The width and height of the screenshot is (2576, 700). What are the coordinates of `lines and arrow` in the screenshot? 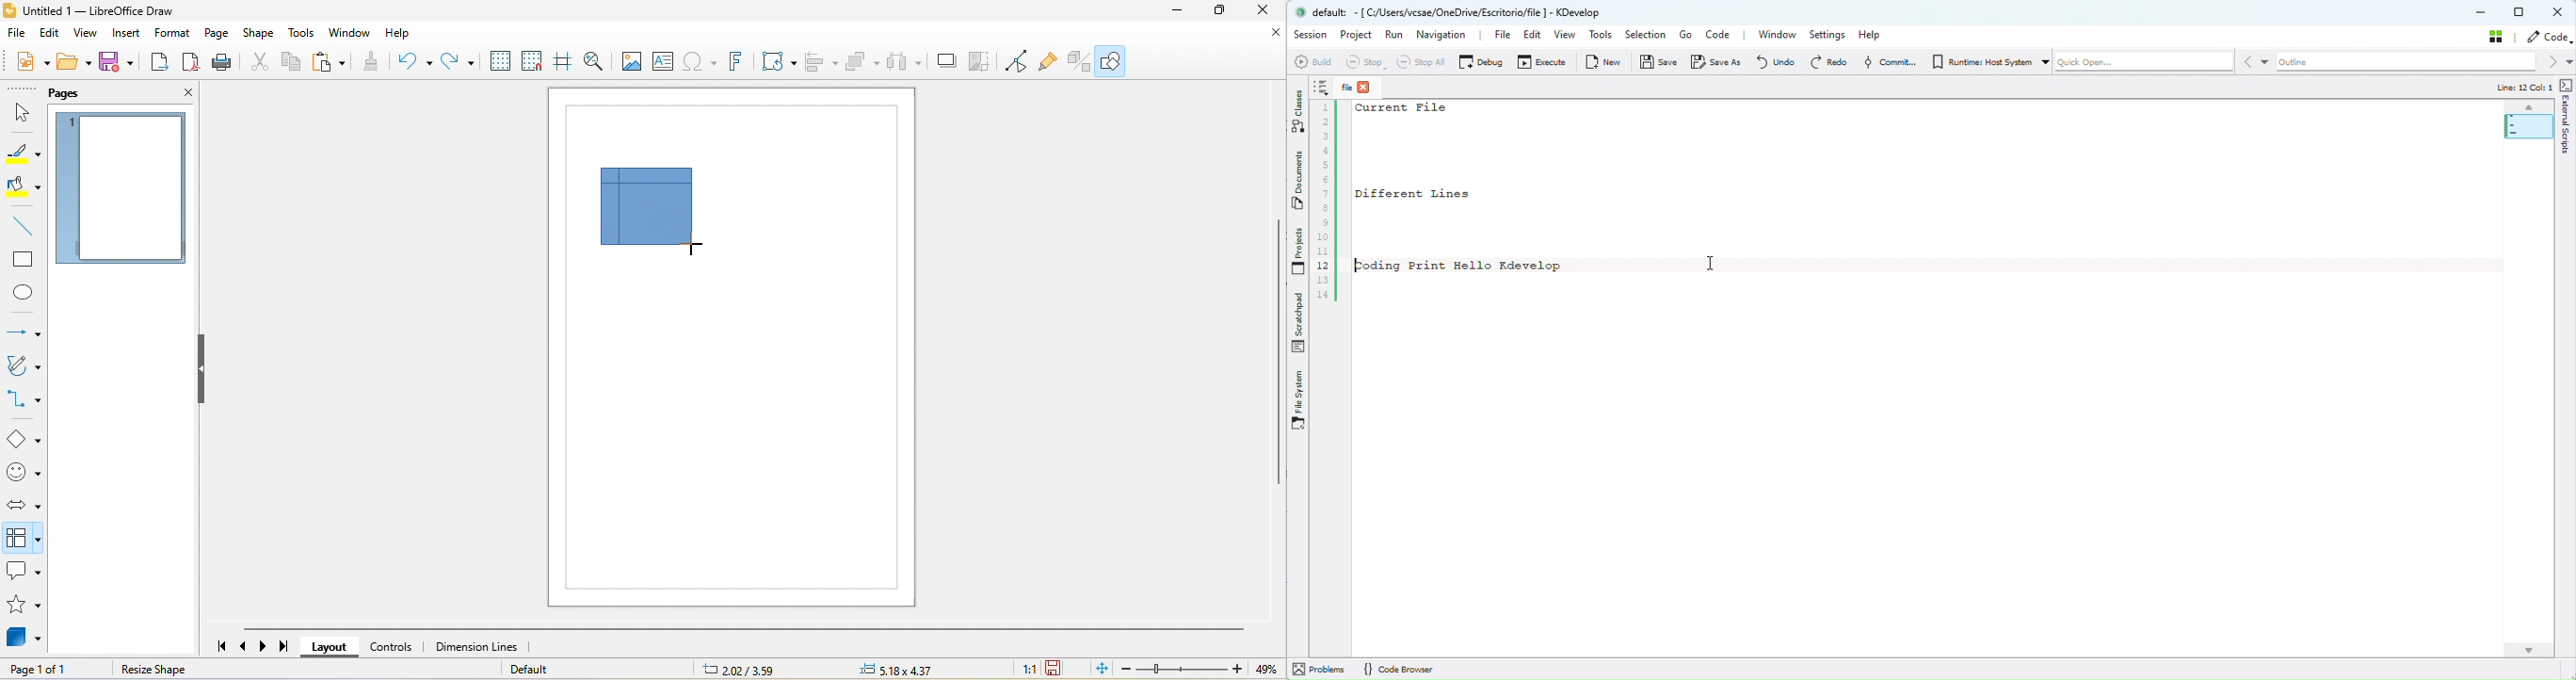 It's located at (23, 332).